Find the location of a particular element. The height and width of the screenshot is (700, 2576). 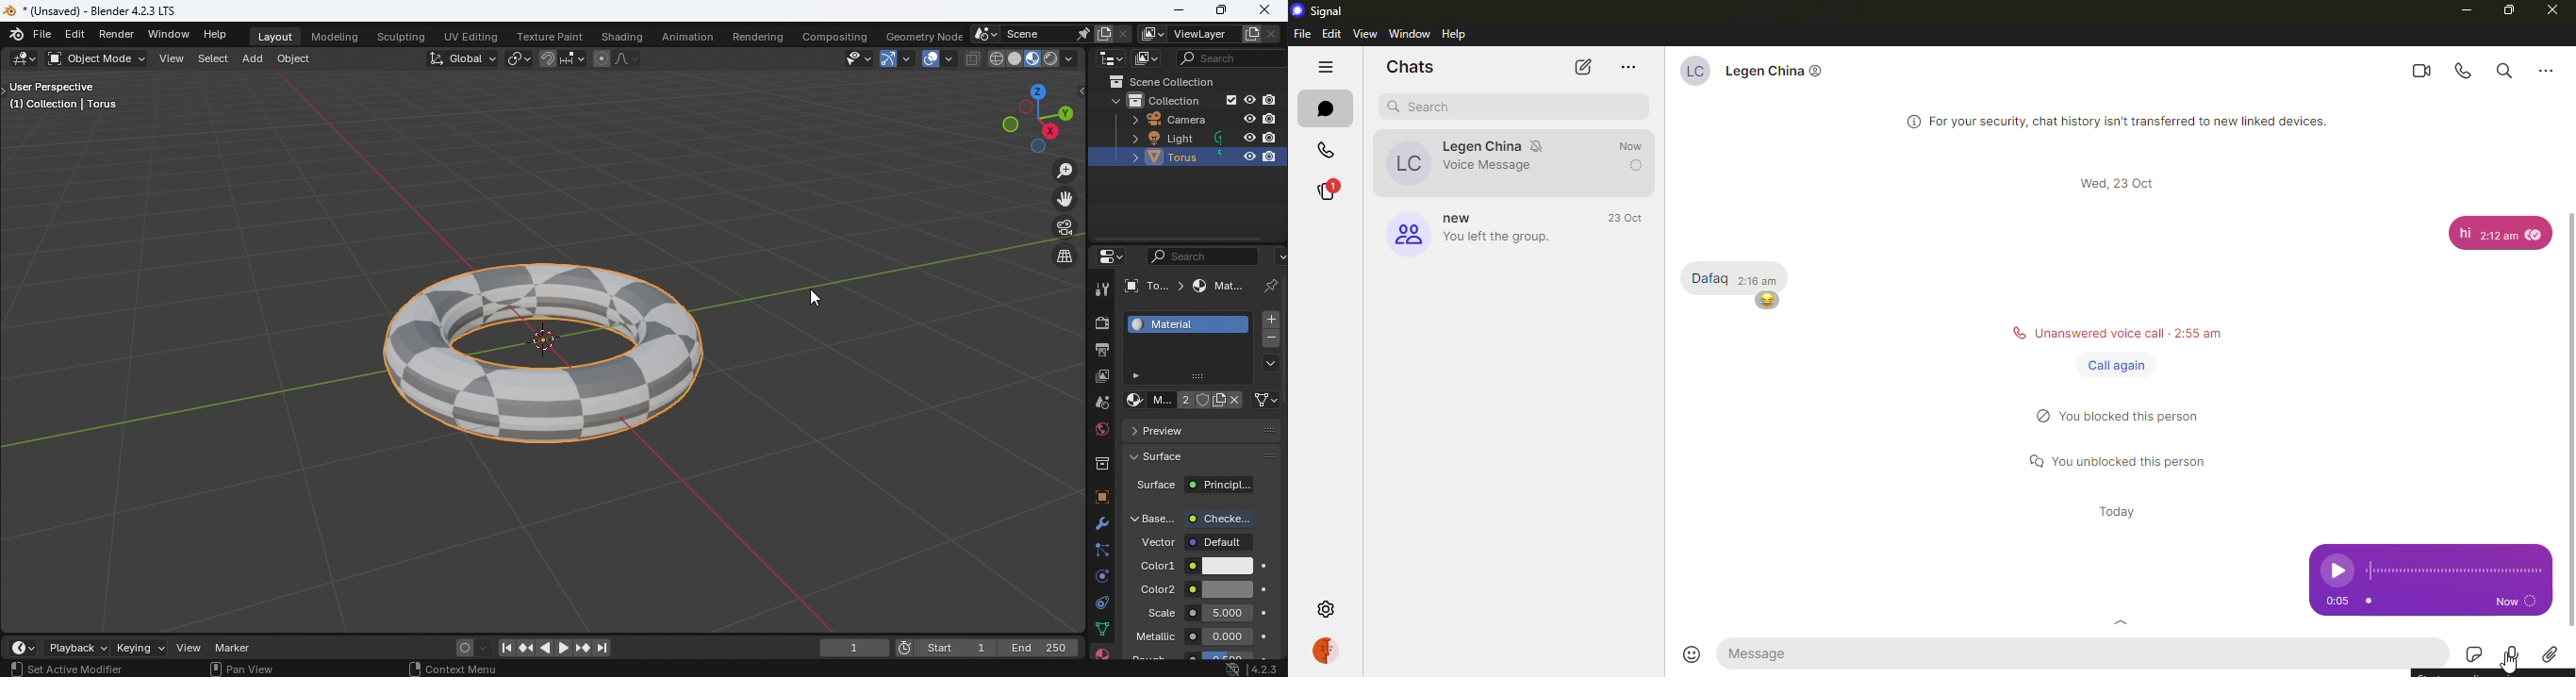

Disable in renders is located at coordinates (1269, 158).